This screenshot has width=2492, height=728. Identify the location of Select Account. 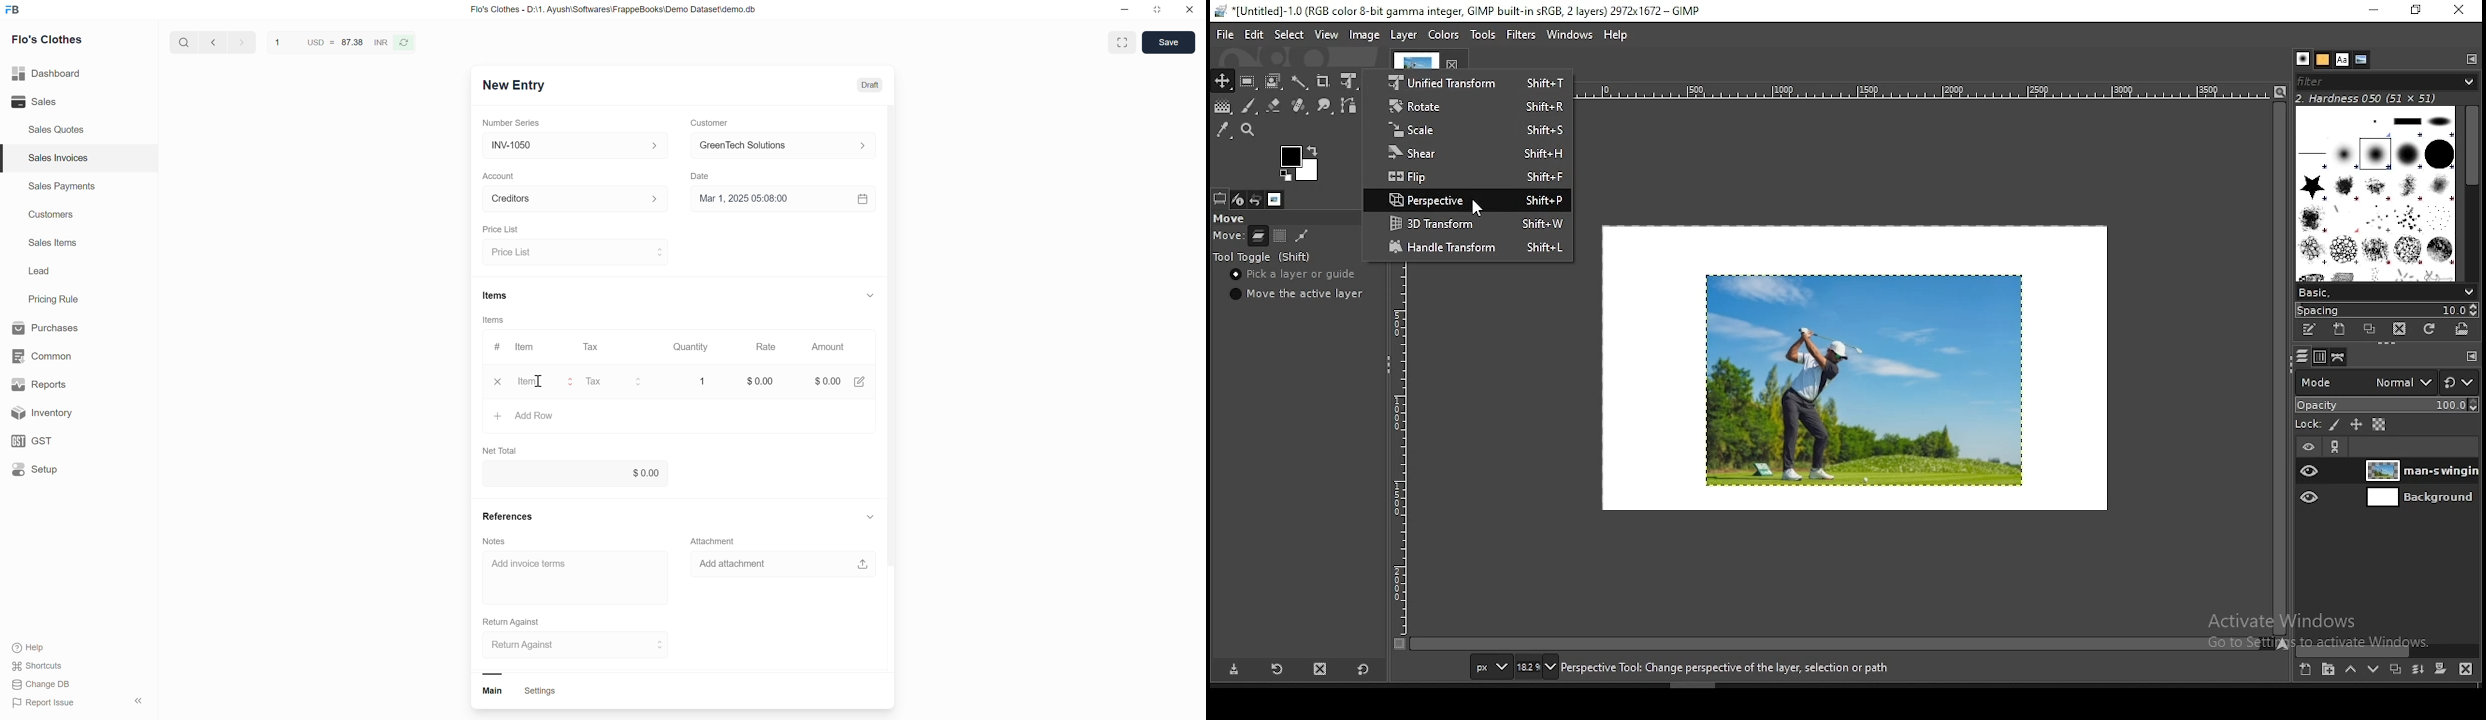
(571, 202).